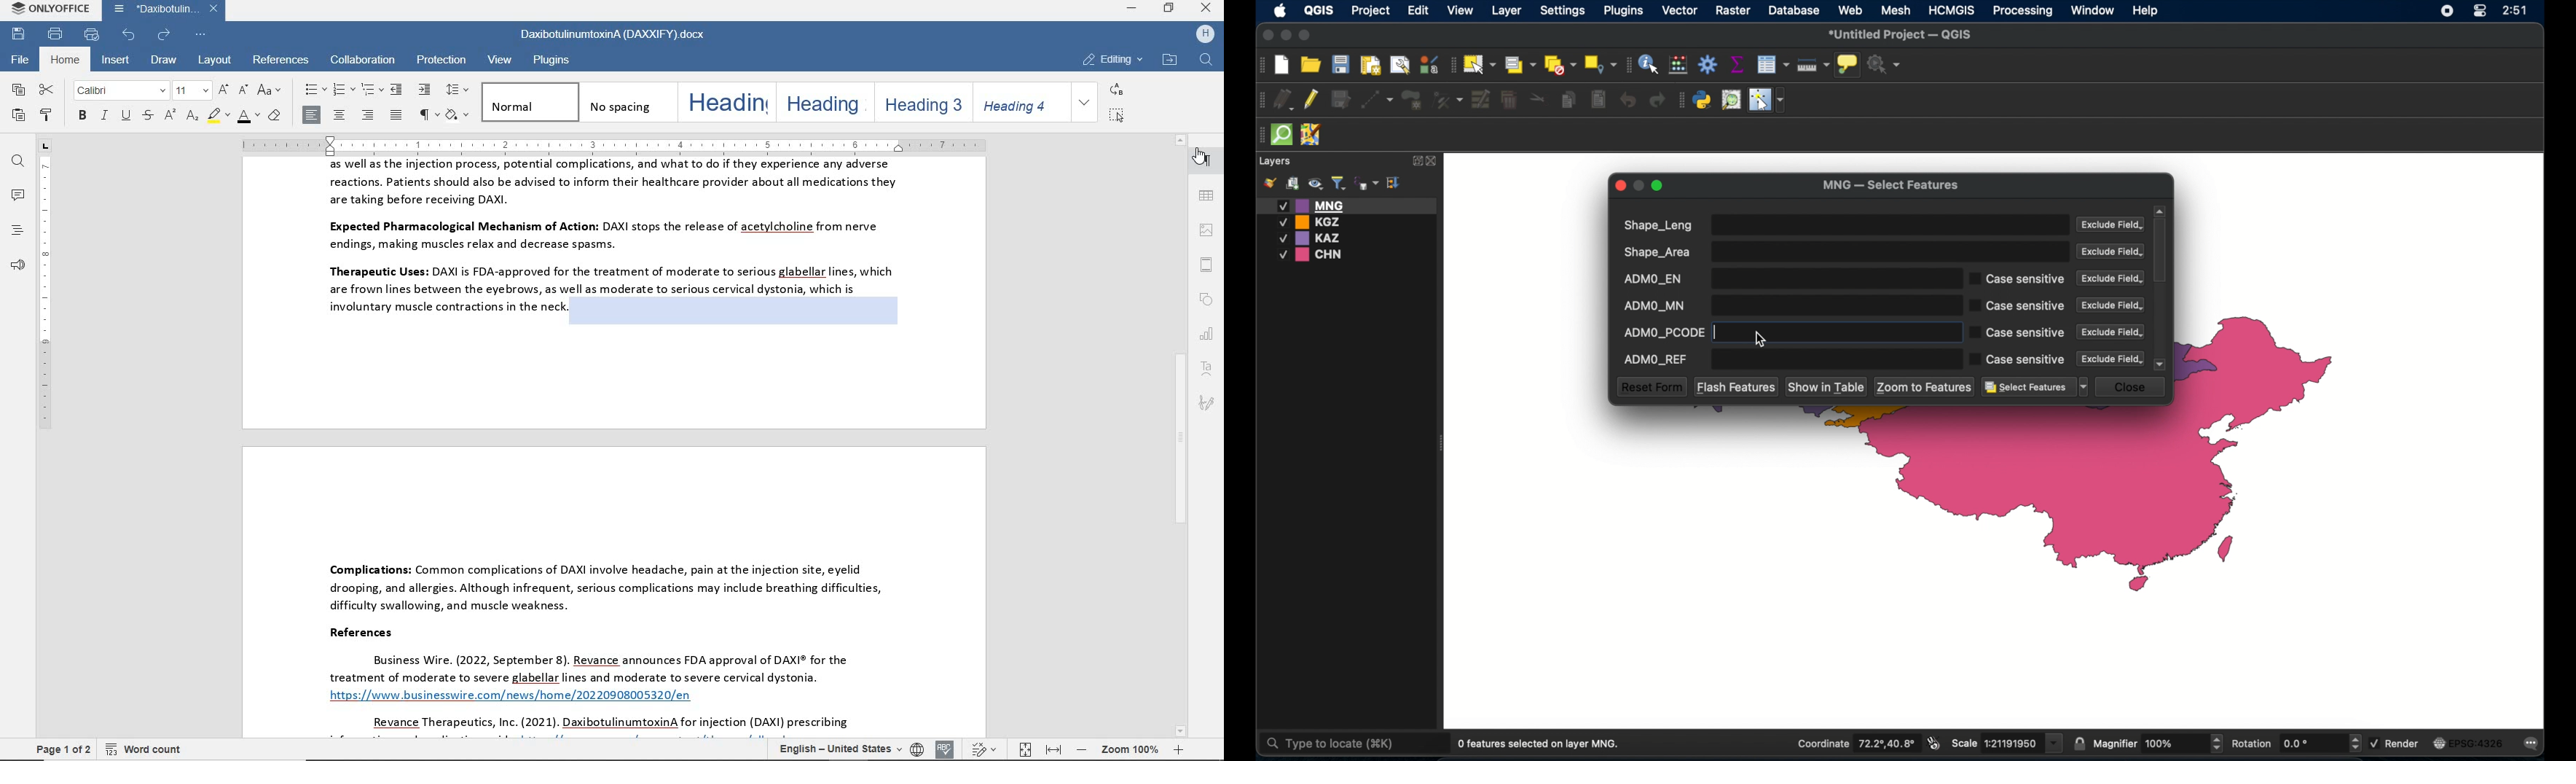 Image resolution: width=2576 pixels, height=784 pixels. Describe the element at coordinates (54, 34) in the screenshot. I see `print` at that location.